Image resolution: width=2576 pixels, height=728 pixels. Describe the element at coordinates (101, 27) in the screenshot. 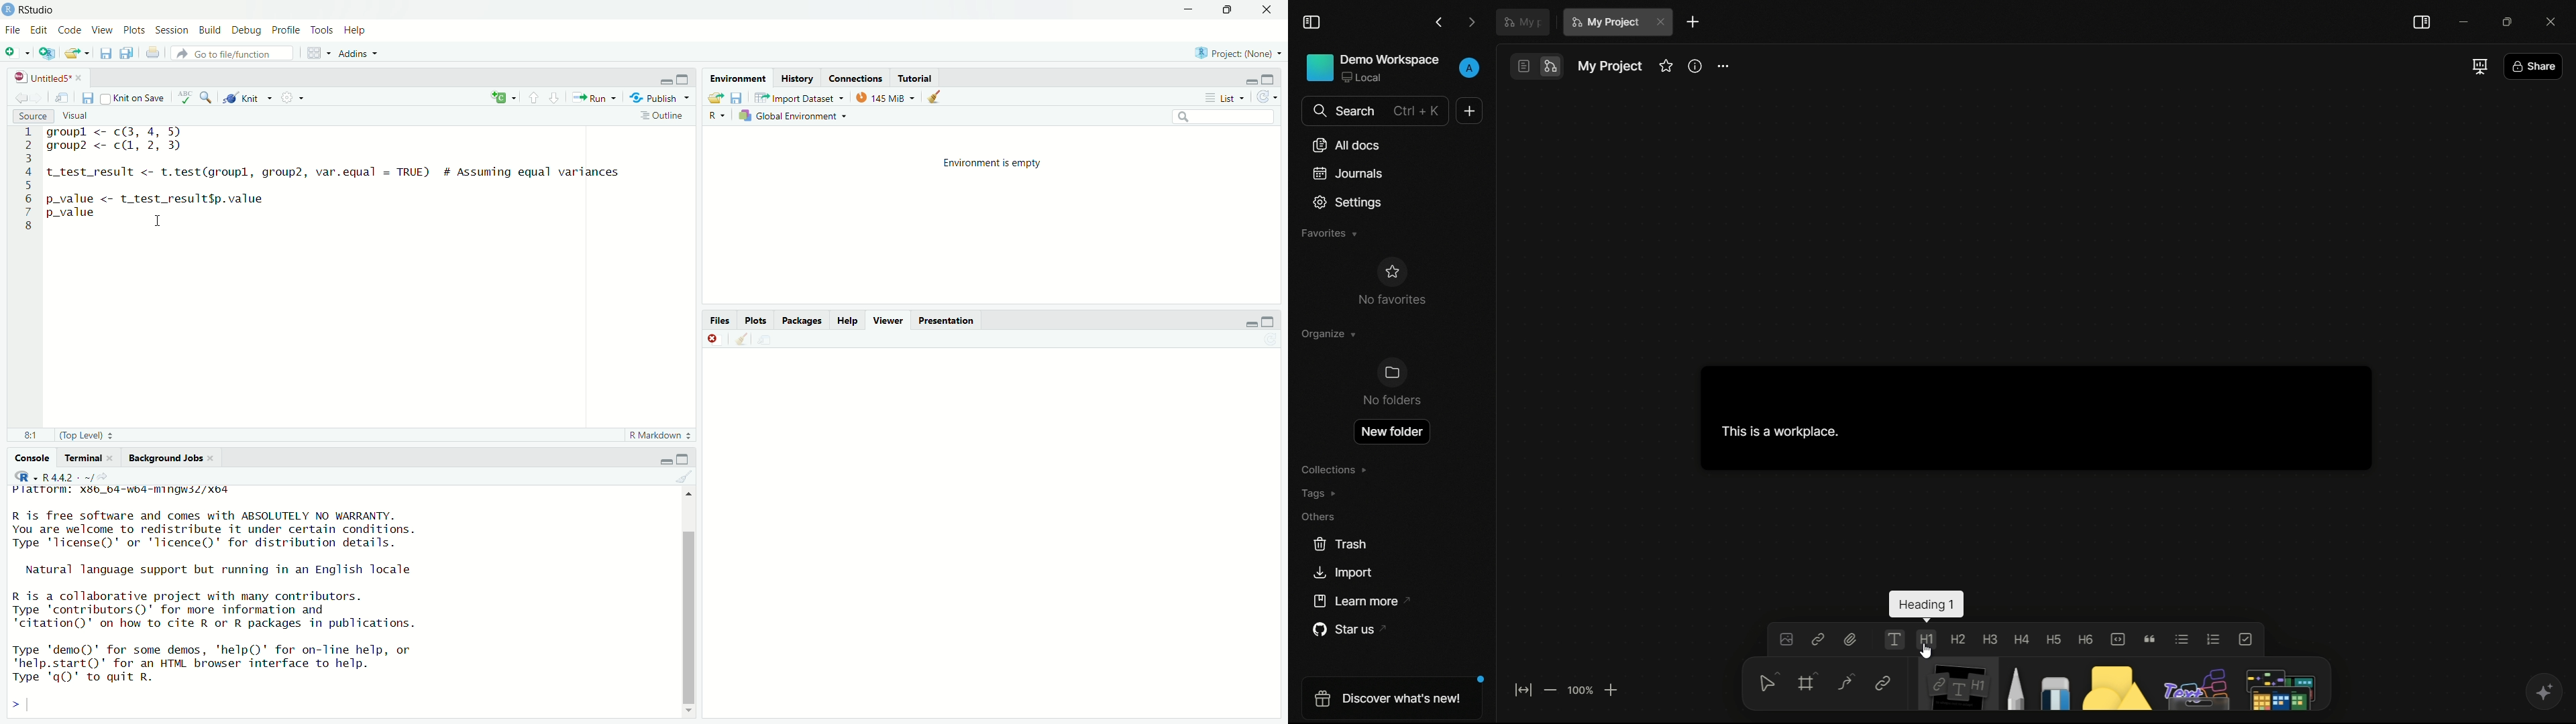

I see `View` at that location.